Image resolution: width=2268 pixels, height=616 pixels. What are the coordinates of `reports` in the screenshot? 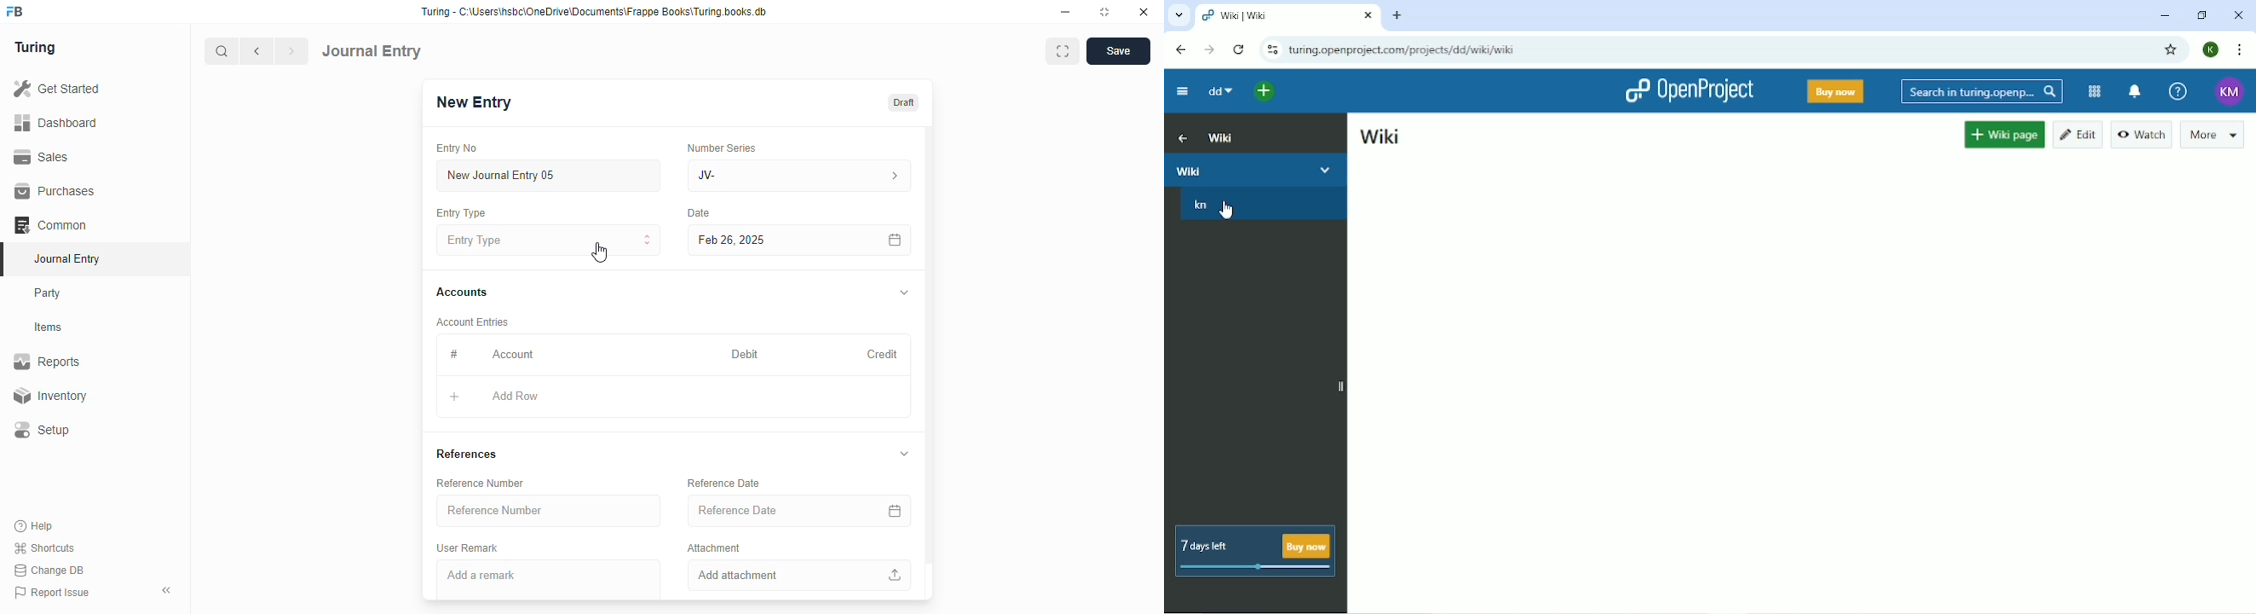 It's located at (48, 362).